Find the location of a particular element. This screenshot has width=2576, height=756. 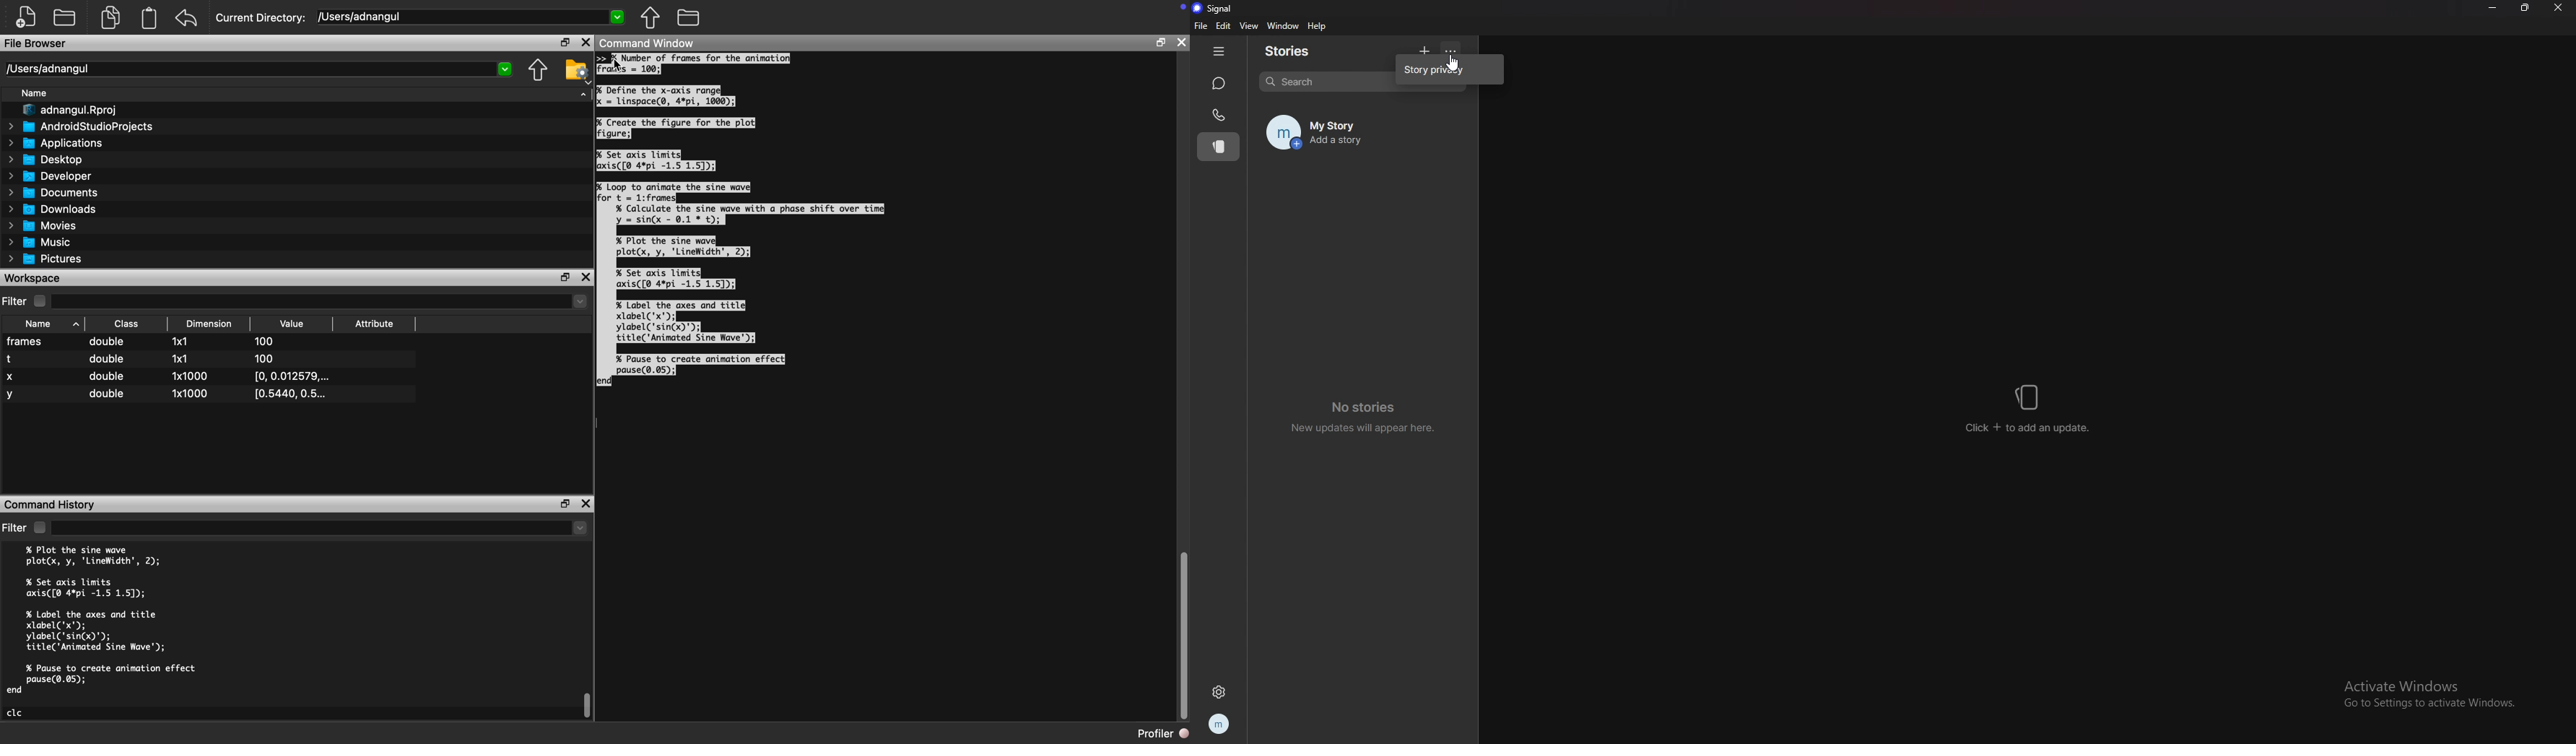

stories is located at coordinates (1219, 147).